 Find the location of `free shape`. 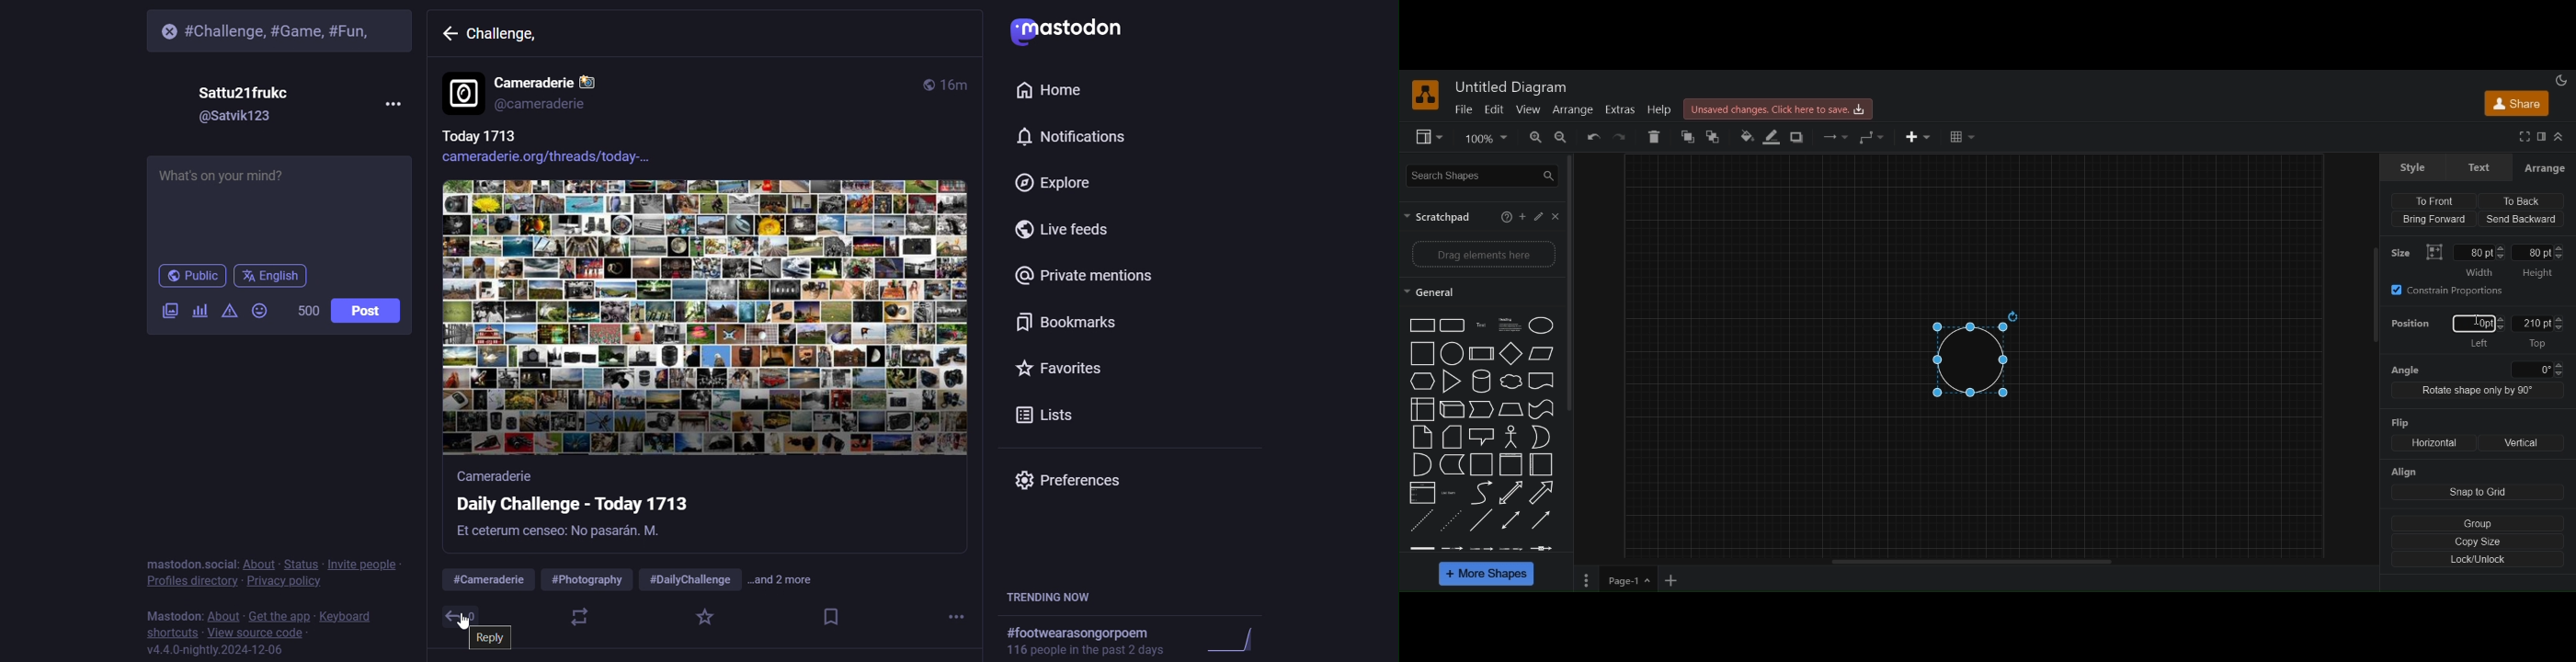

free shape is located at coordinates (1511, 382).